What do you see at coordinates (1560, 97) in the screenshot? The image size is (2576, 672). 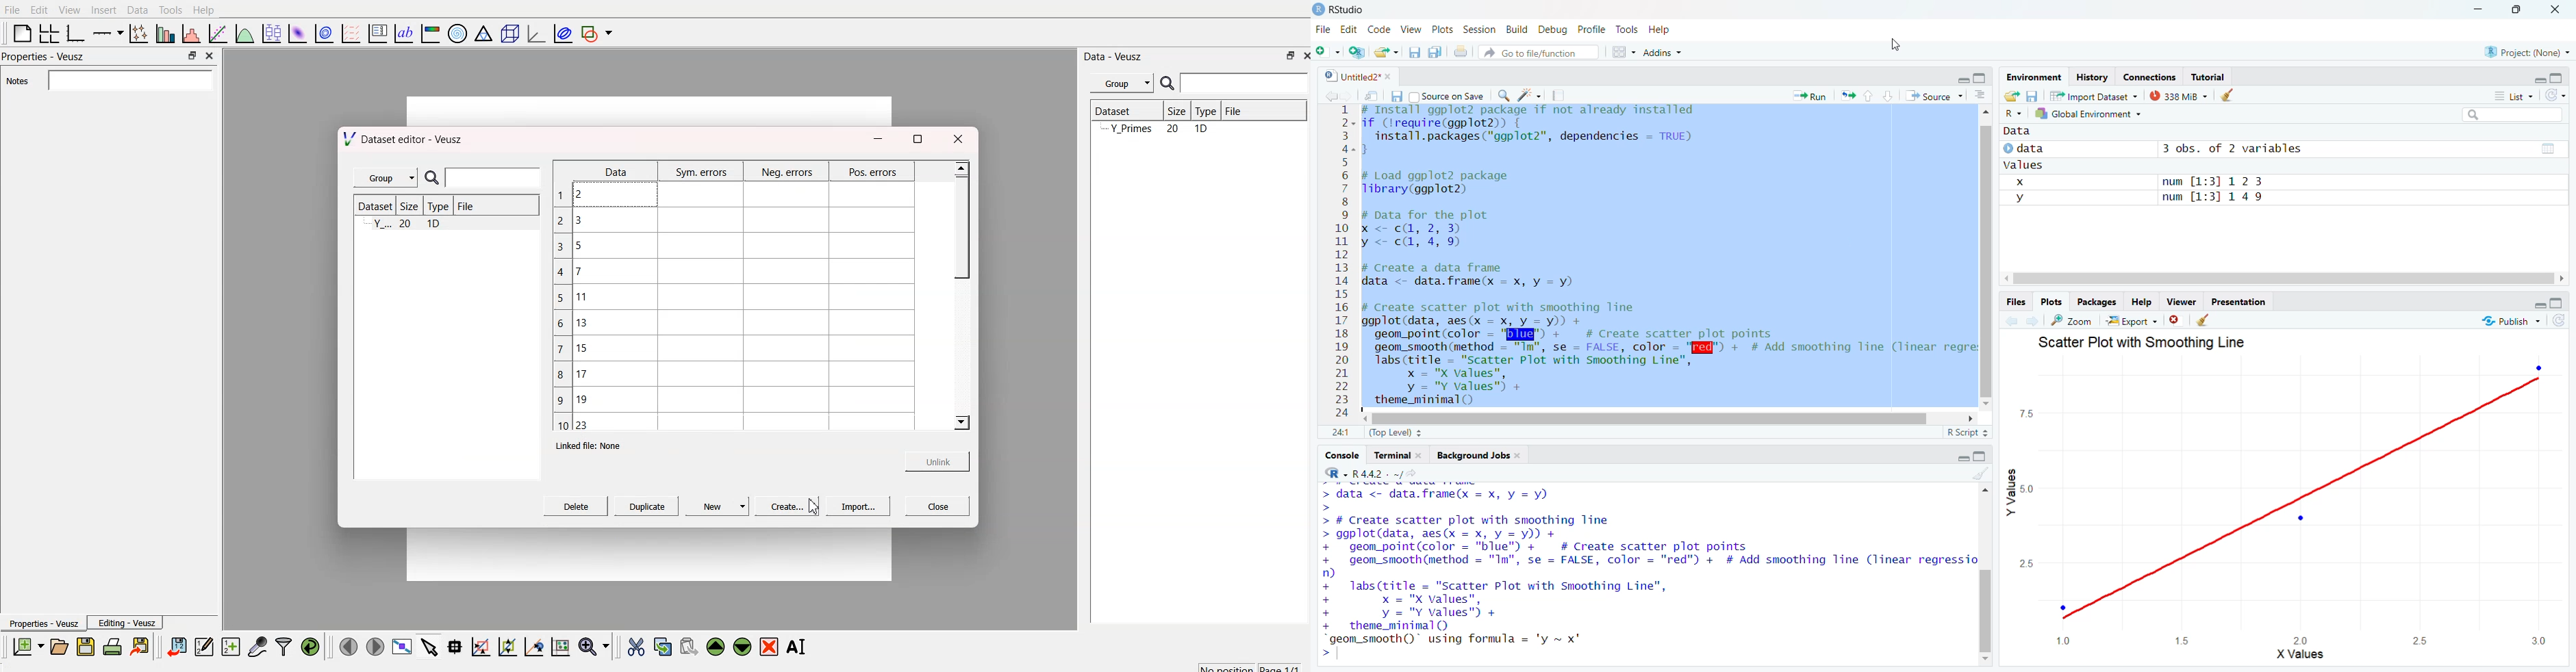 I see `compile reports` at bounding box center [1560, 97].